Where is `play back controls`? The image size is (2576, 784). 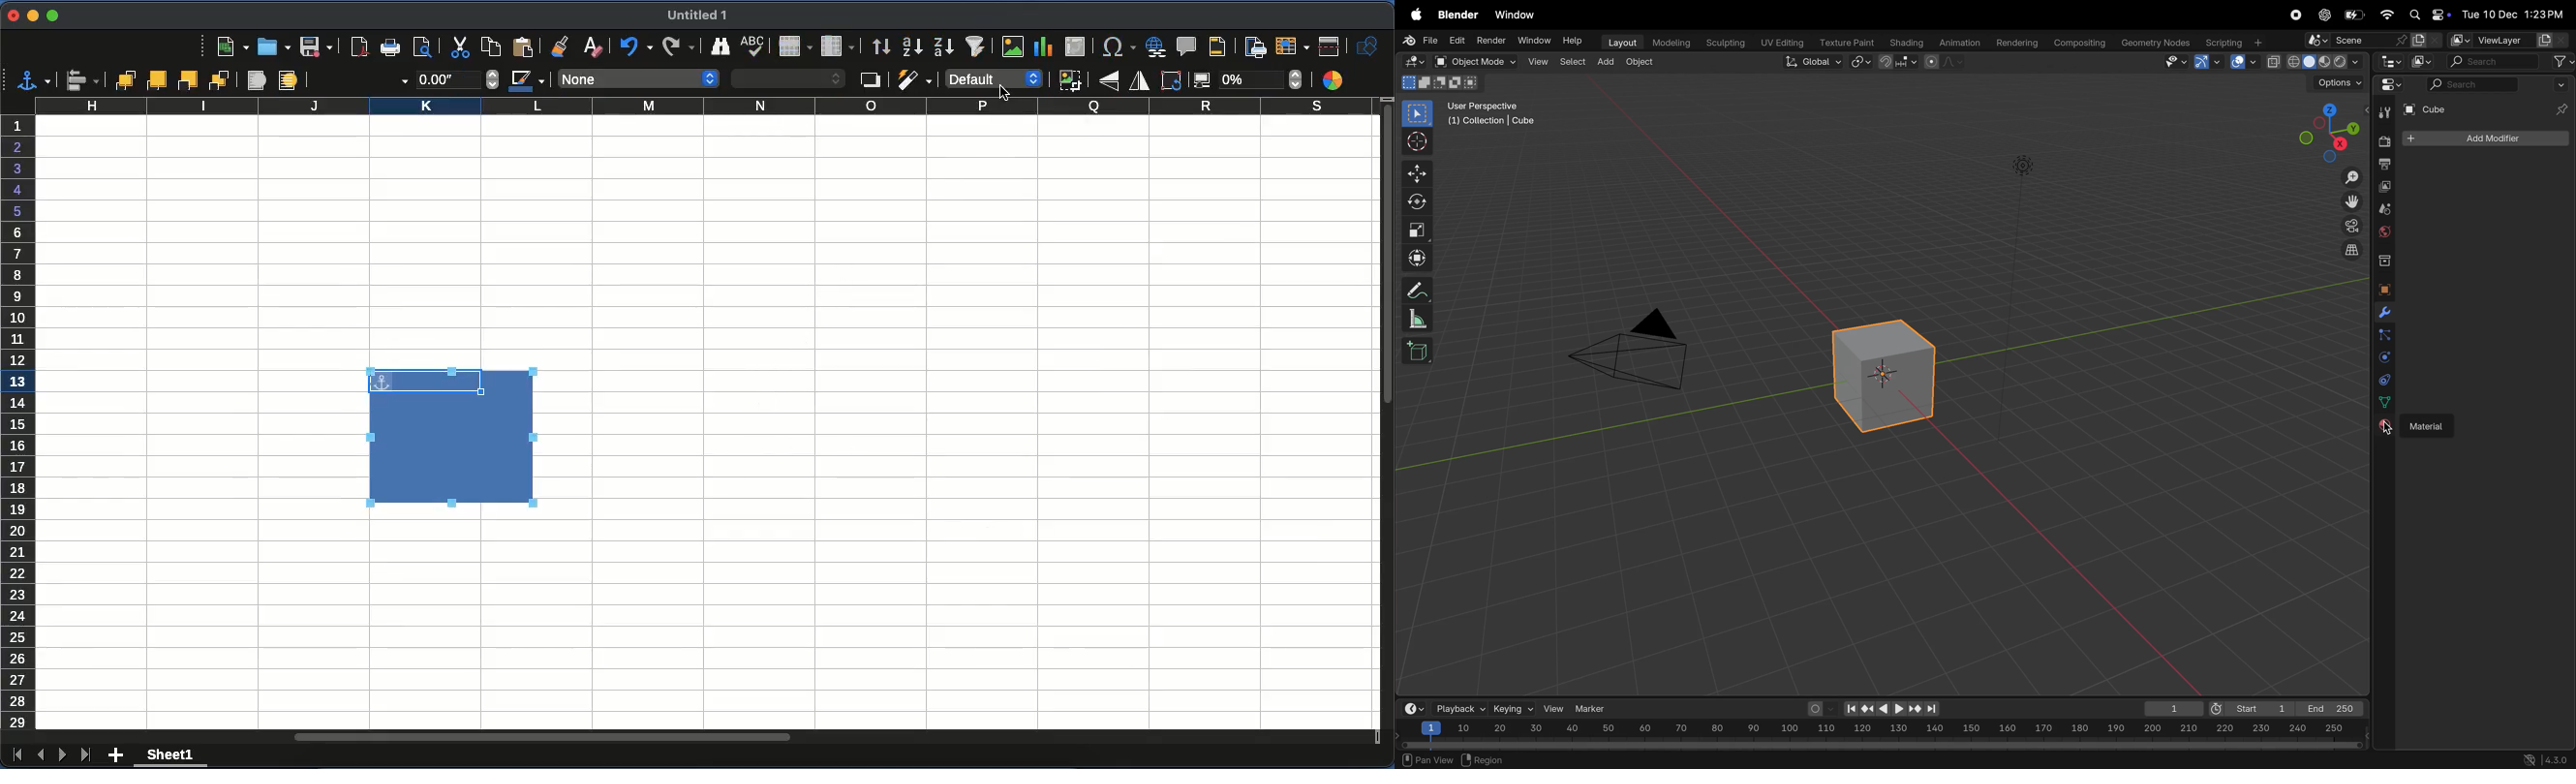 play back controls is located at coordinates (1892, 710).